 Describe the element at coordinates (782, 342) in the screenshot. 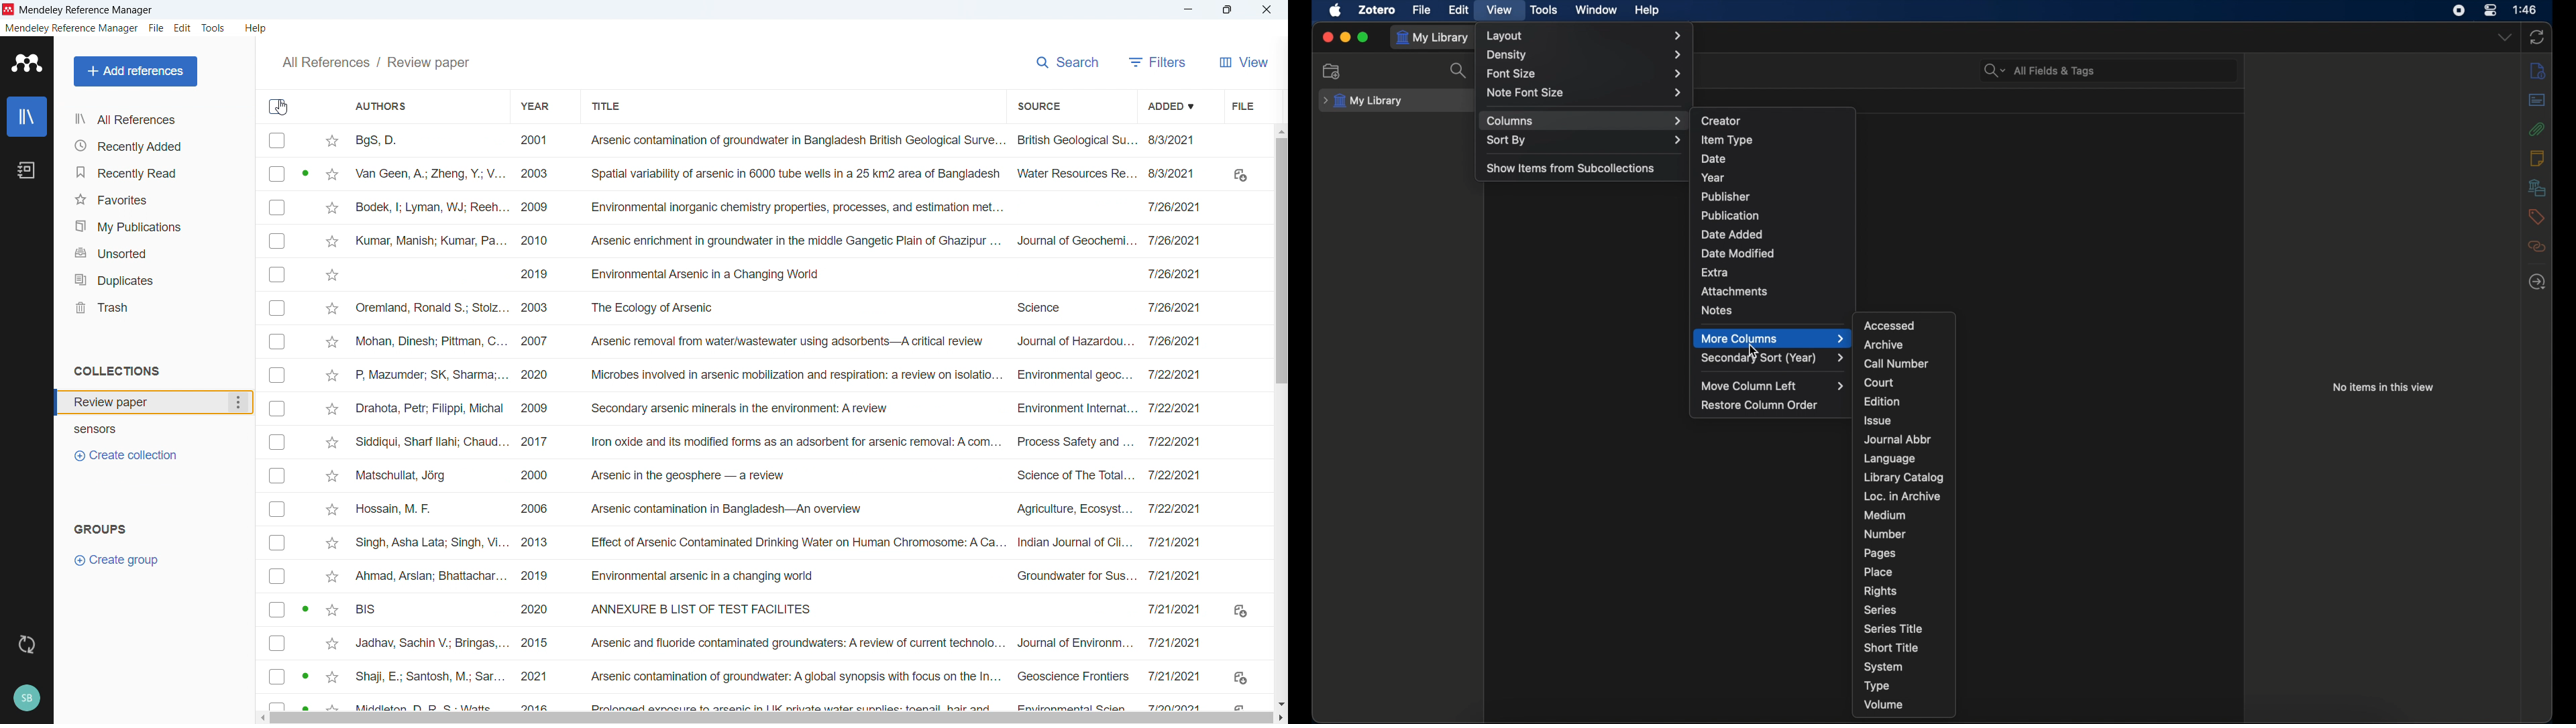

I see `Zhang, S; Chang, J; Lin, C;... Enhancement of methanogenesis via direct interspecies electron transfer bet... ElsevierS Zhang, J ... 10/28/2024` at that location.